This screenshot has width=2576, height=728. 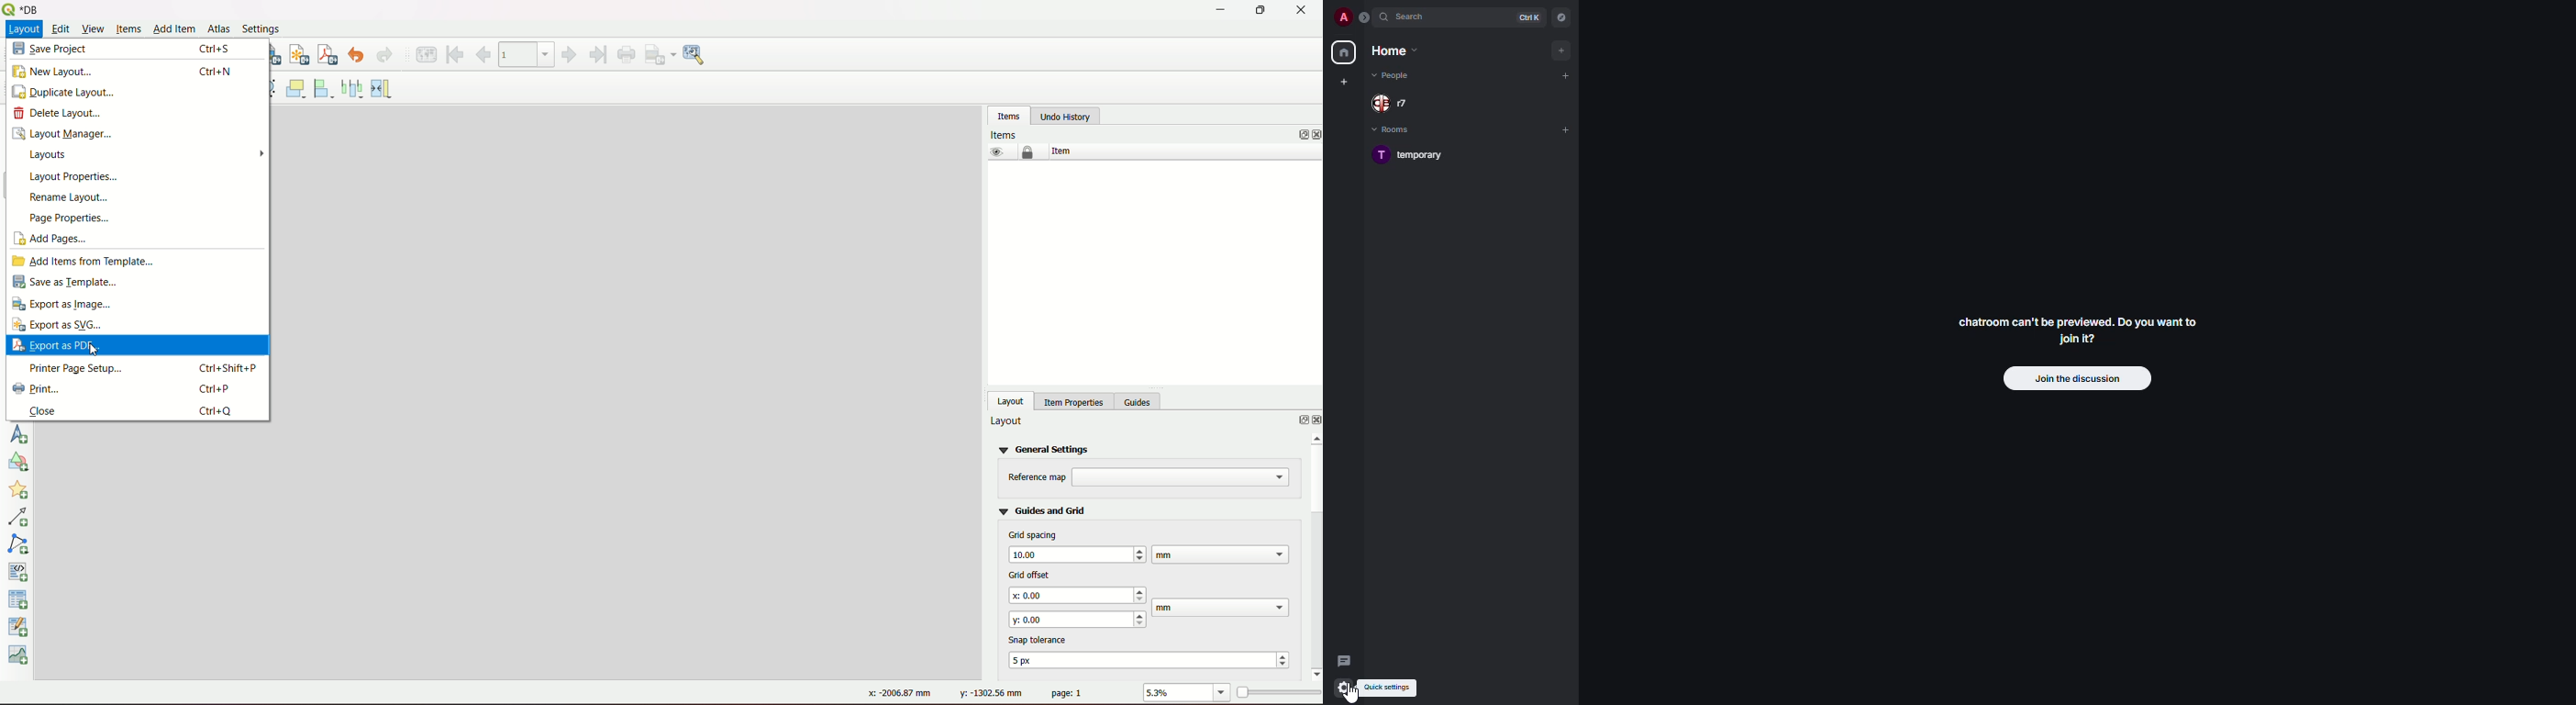 I want to click on chatroom can't be previewed, so click(x=2079, y=328).